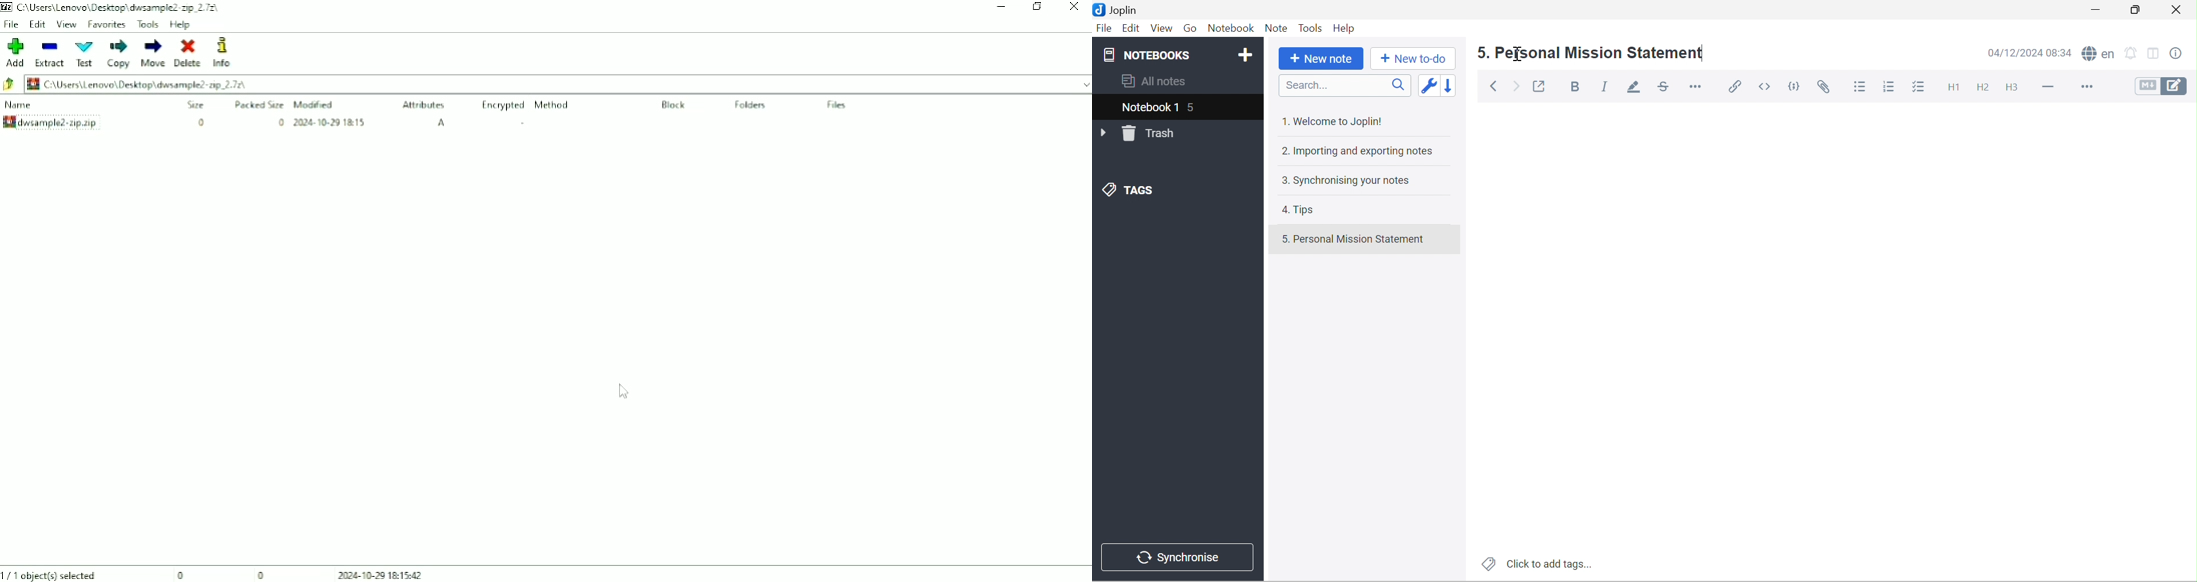  Describe the element at coordinates (1312, 28) in the screenshot. I see `Tools` at that location.